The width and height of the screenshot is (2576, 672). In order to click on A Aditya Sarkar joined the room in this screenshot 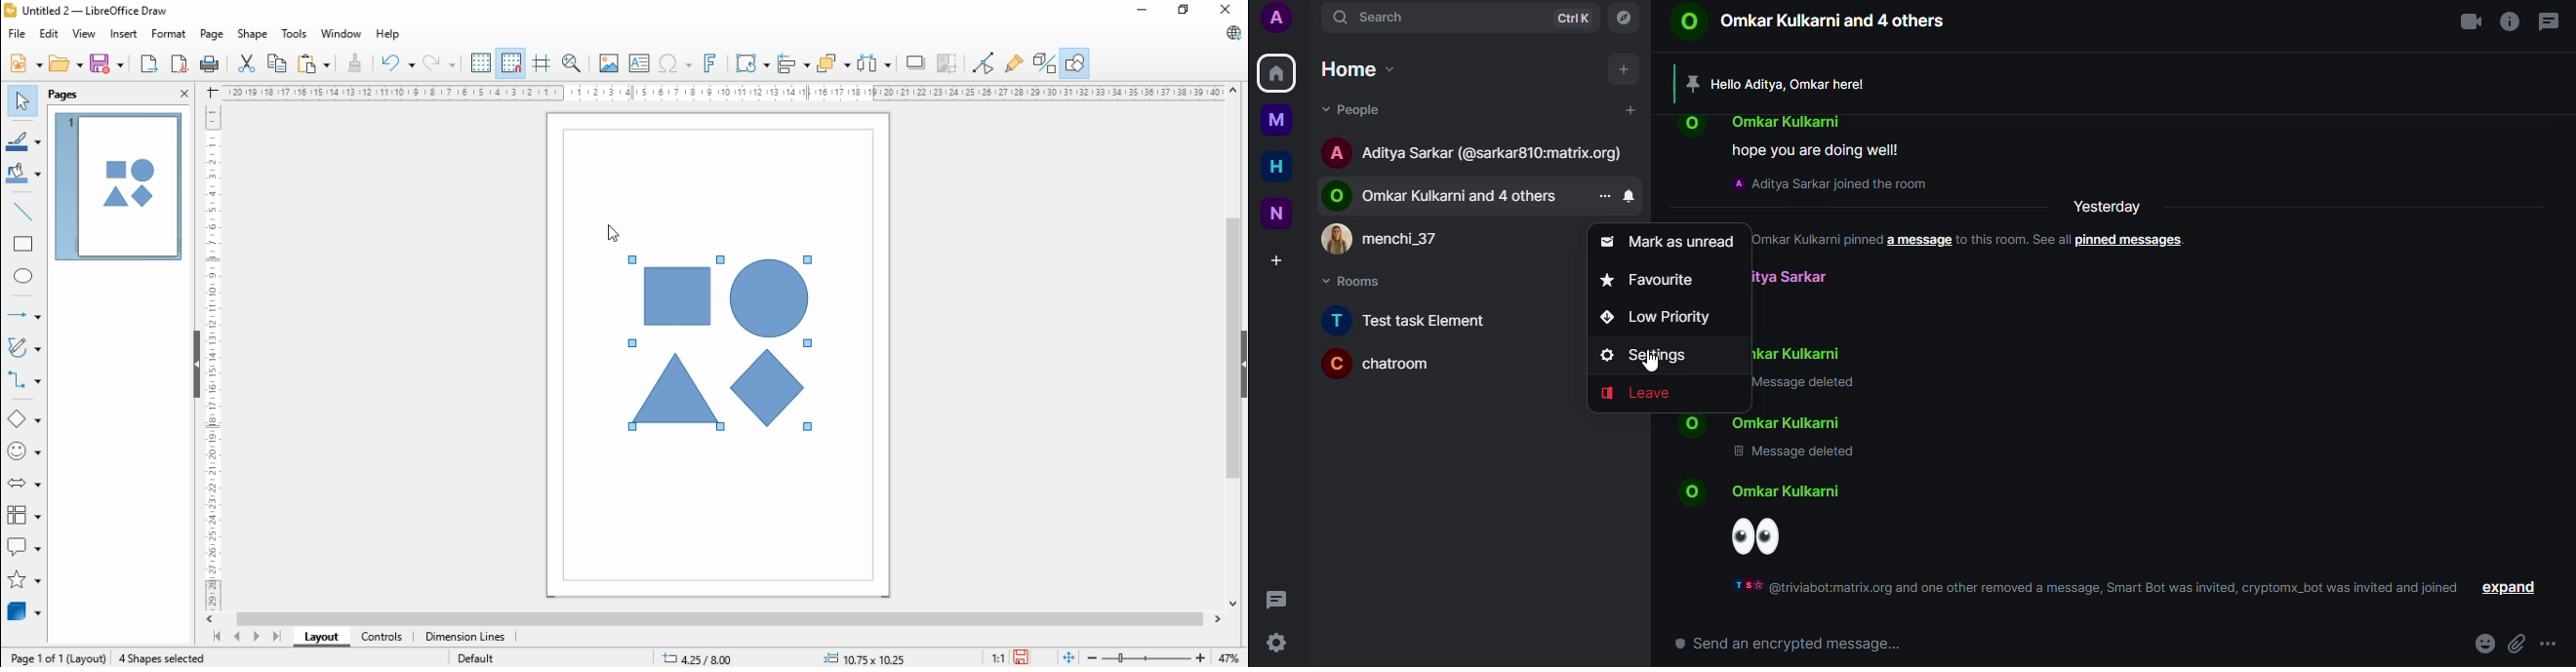, I will do `click(1831, 184)`.